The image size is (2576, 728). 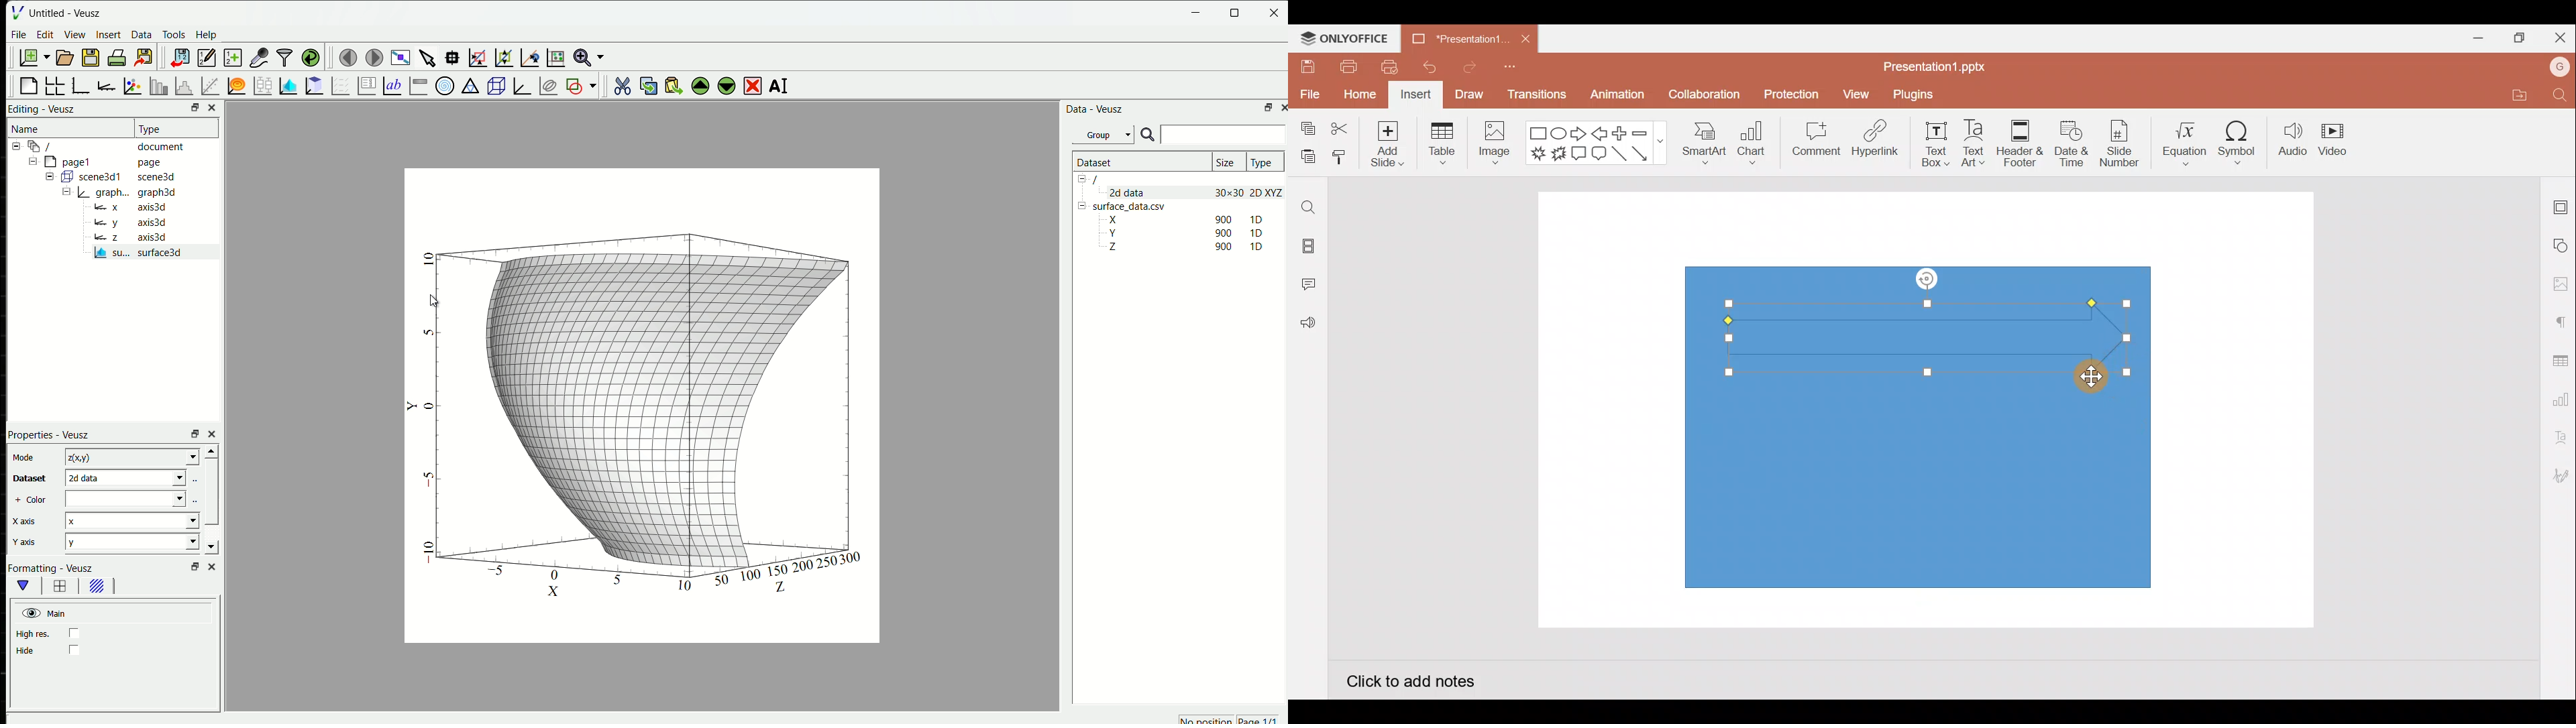 I want to click on cut the selected widget, so click(x=623, y=85).